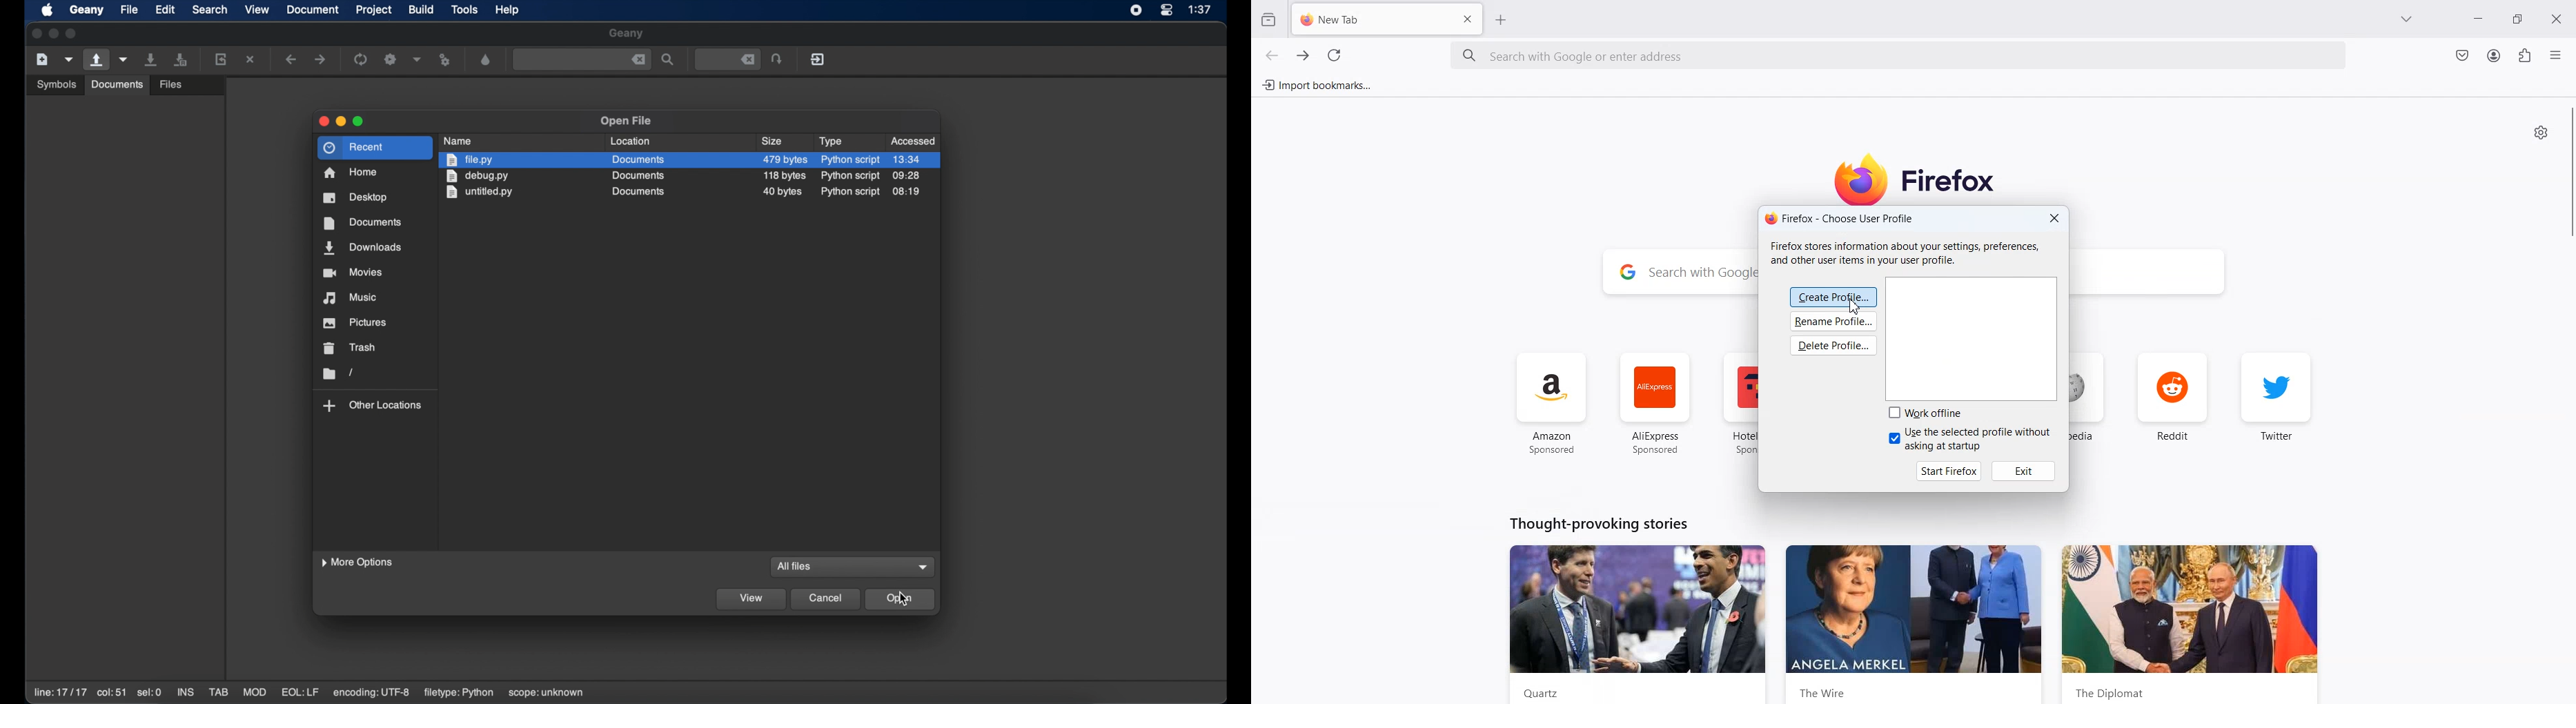  Describe the element at coordinates (2025, 471) in the screenshot. I see `Exit` at that location.